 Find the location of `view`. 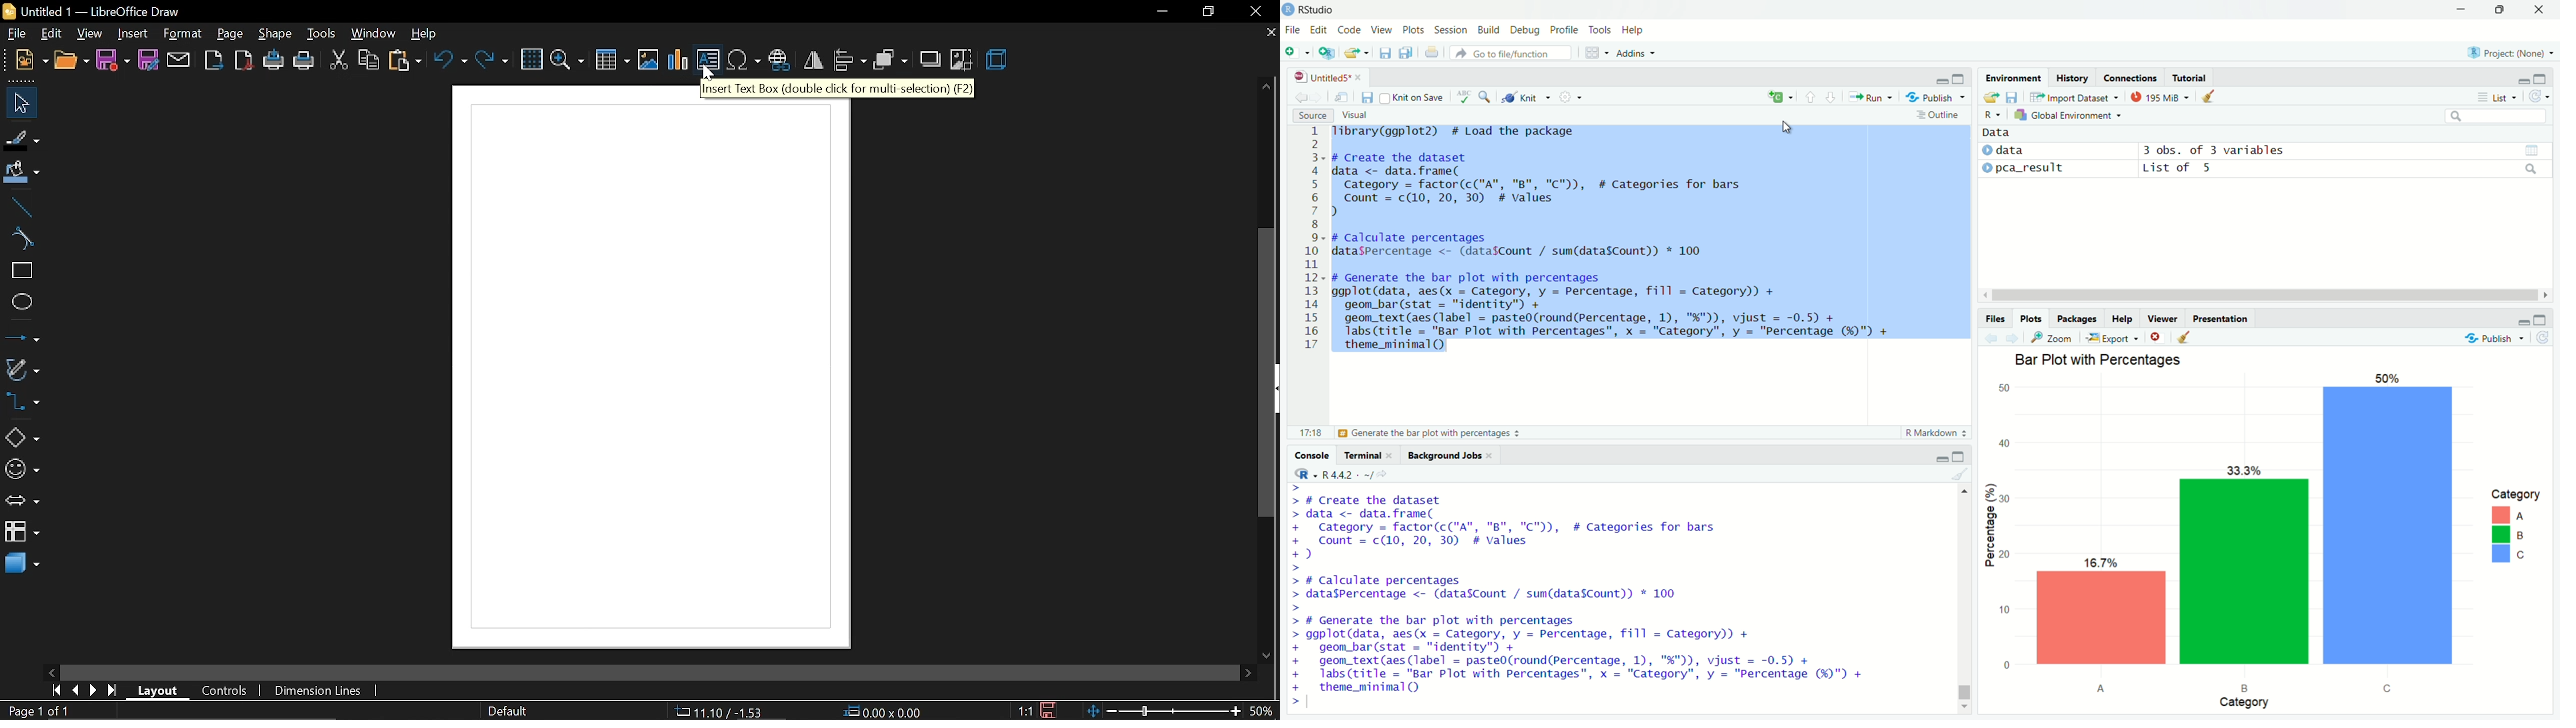

view is located at coordinates (91, 34).